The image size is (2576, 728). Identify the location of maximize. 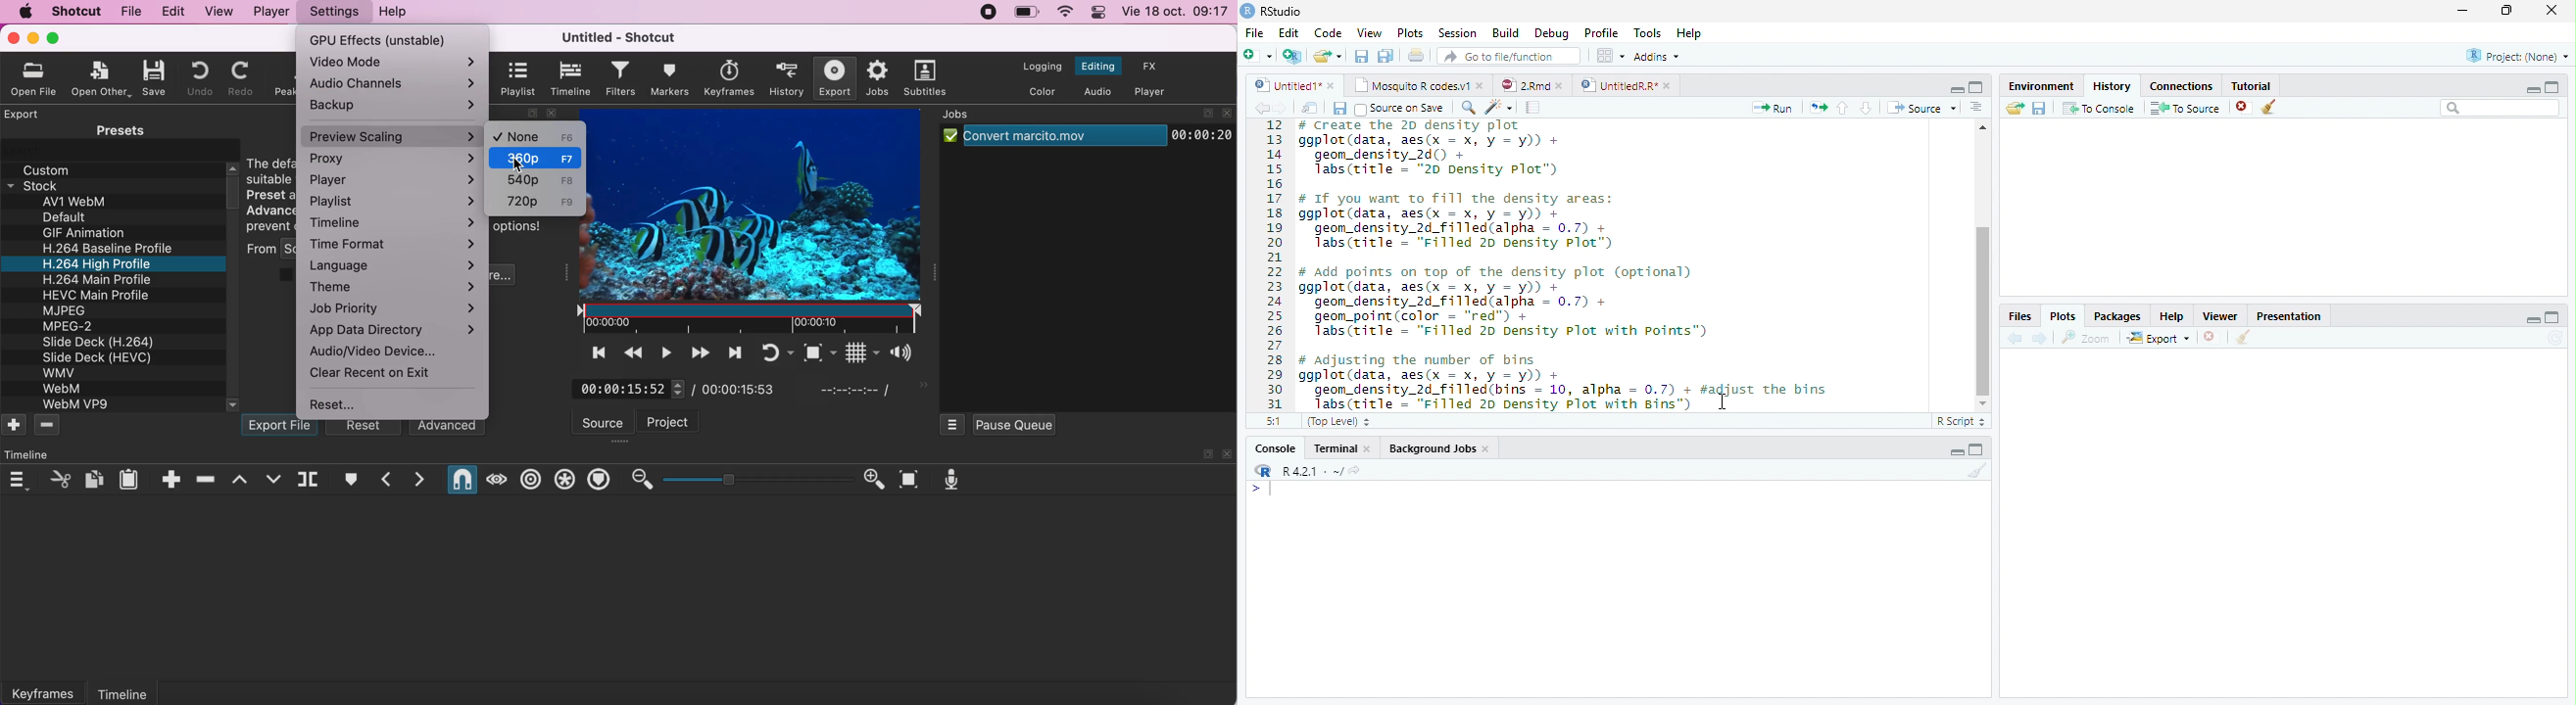
(1978, 449).